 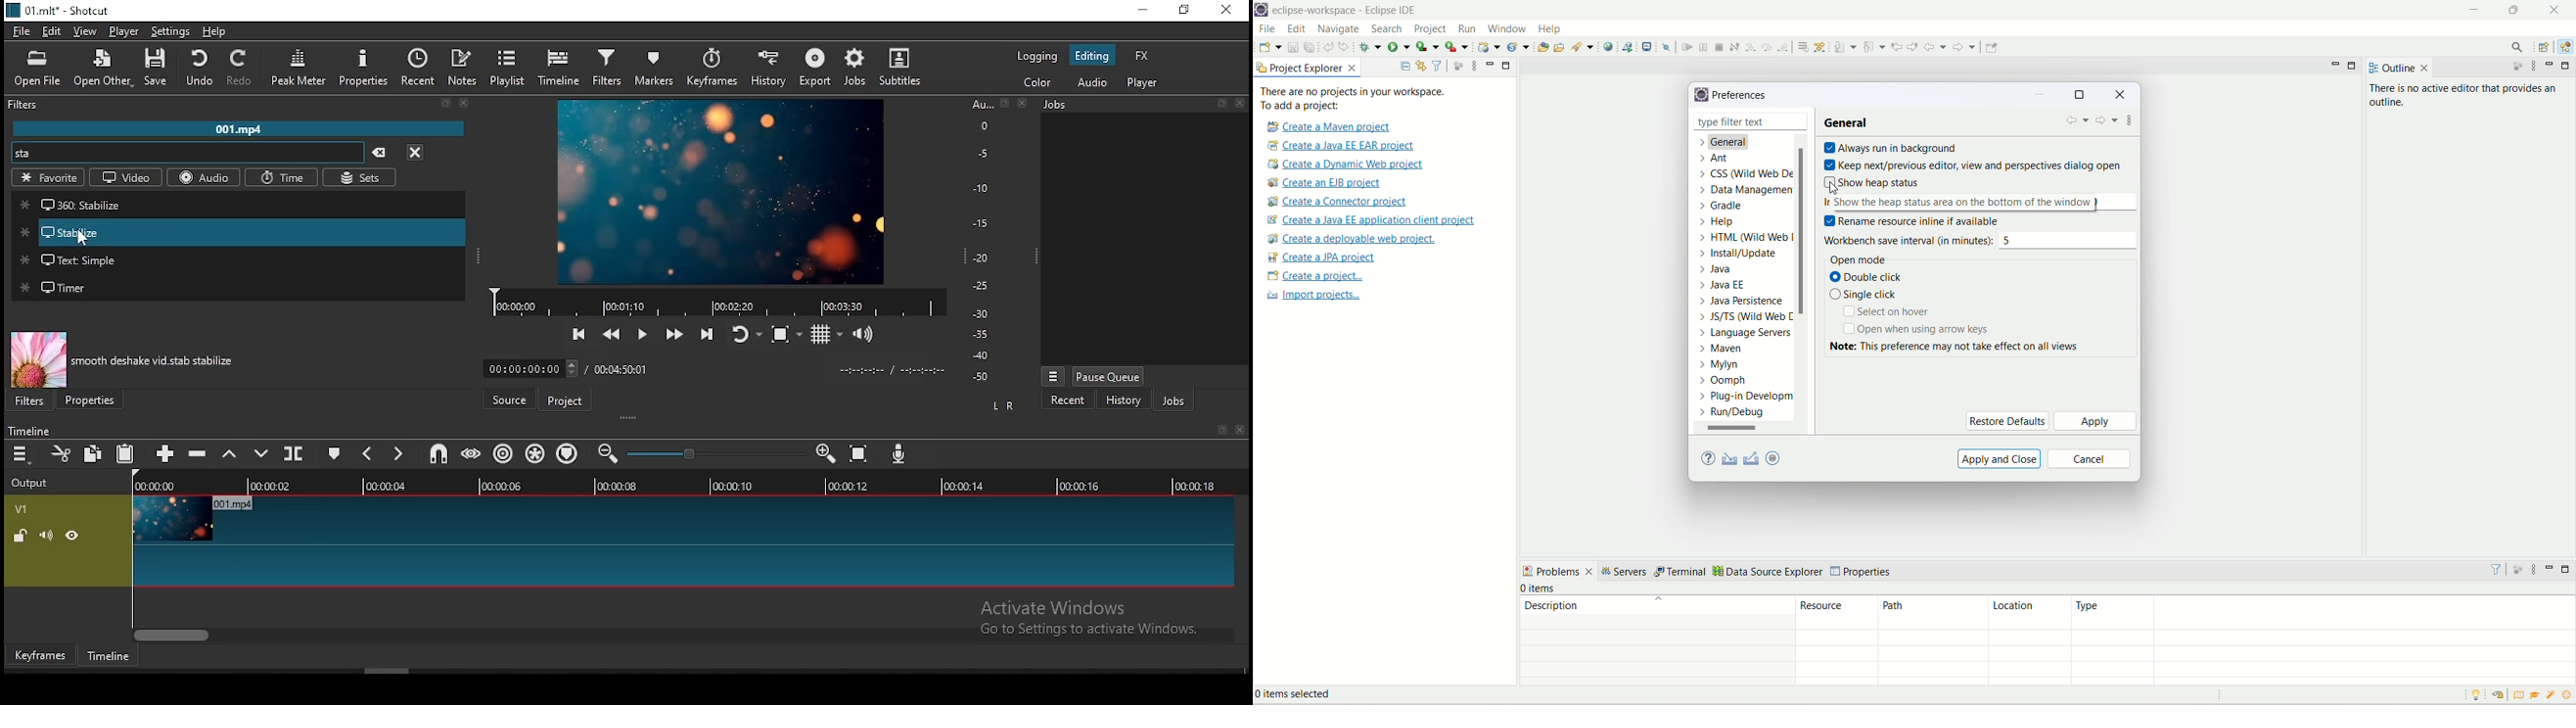 I want to click on new, so click(x=1269, y=47).